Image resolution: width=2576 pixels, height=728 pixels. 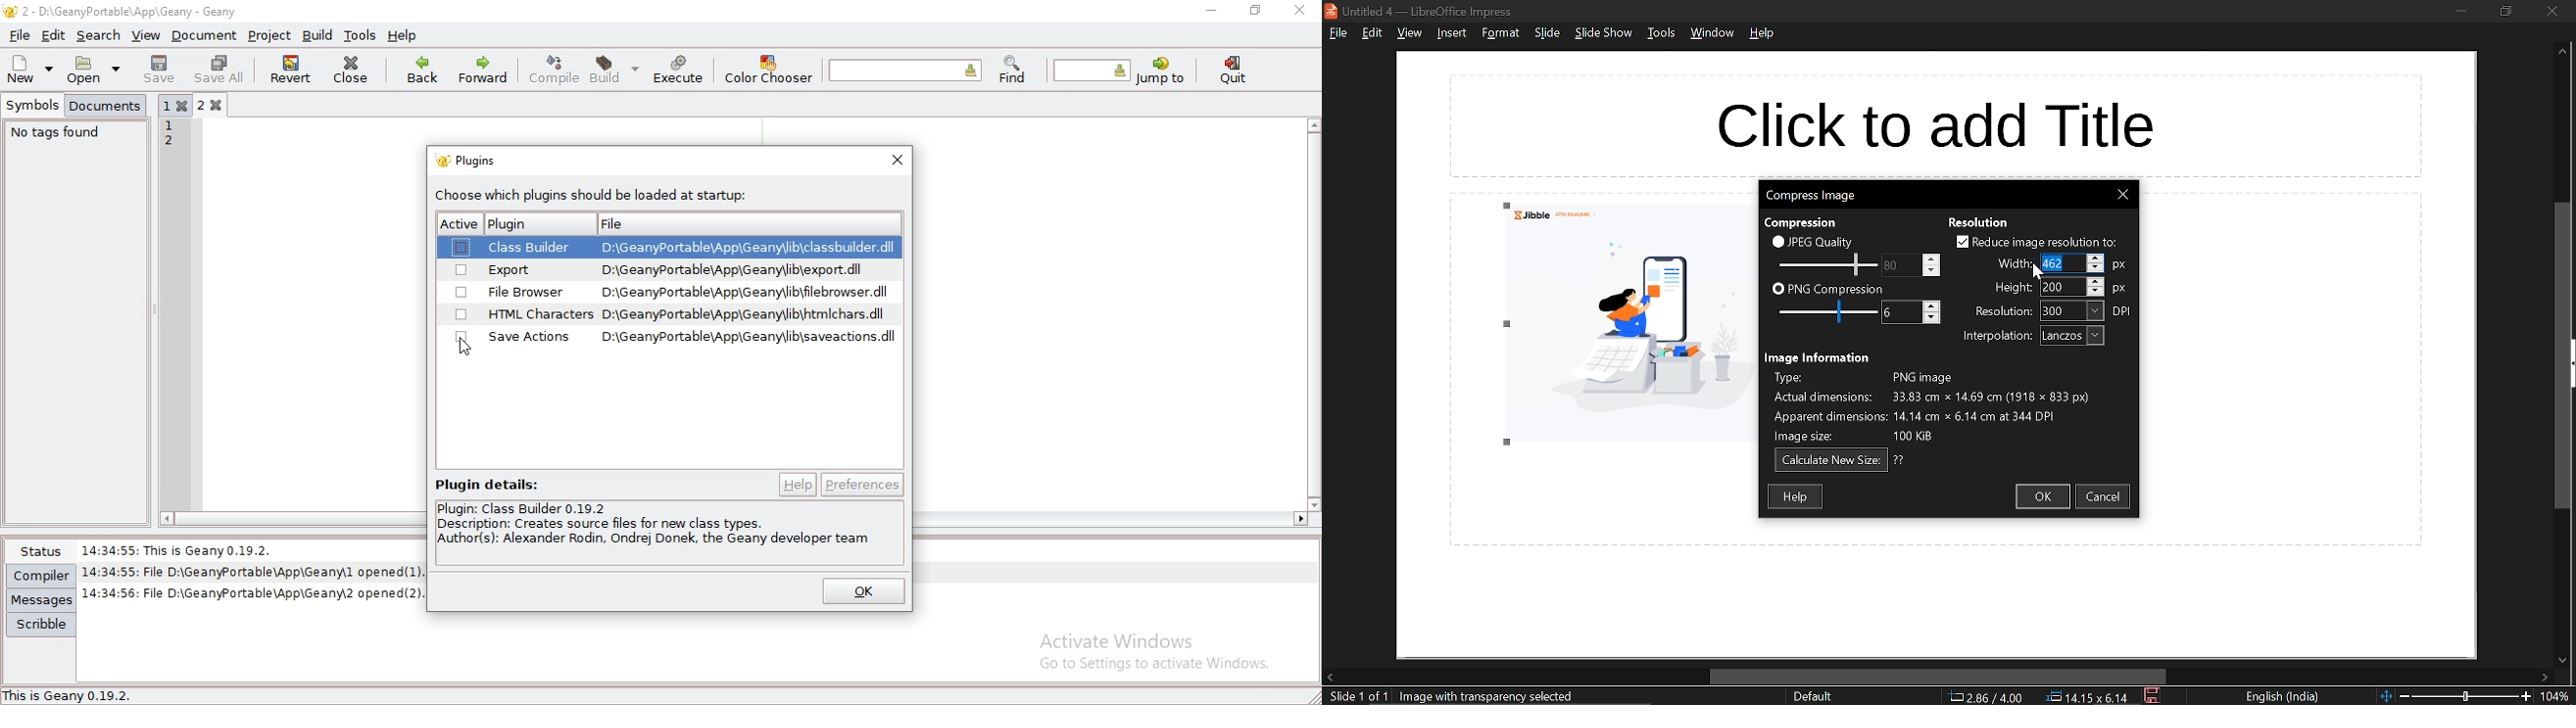 I want to click on 12, so click(x=171, y=138).